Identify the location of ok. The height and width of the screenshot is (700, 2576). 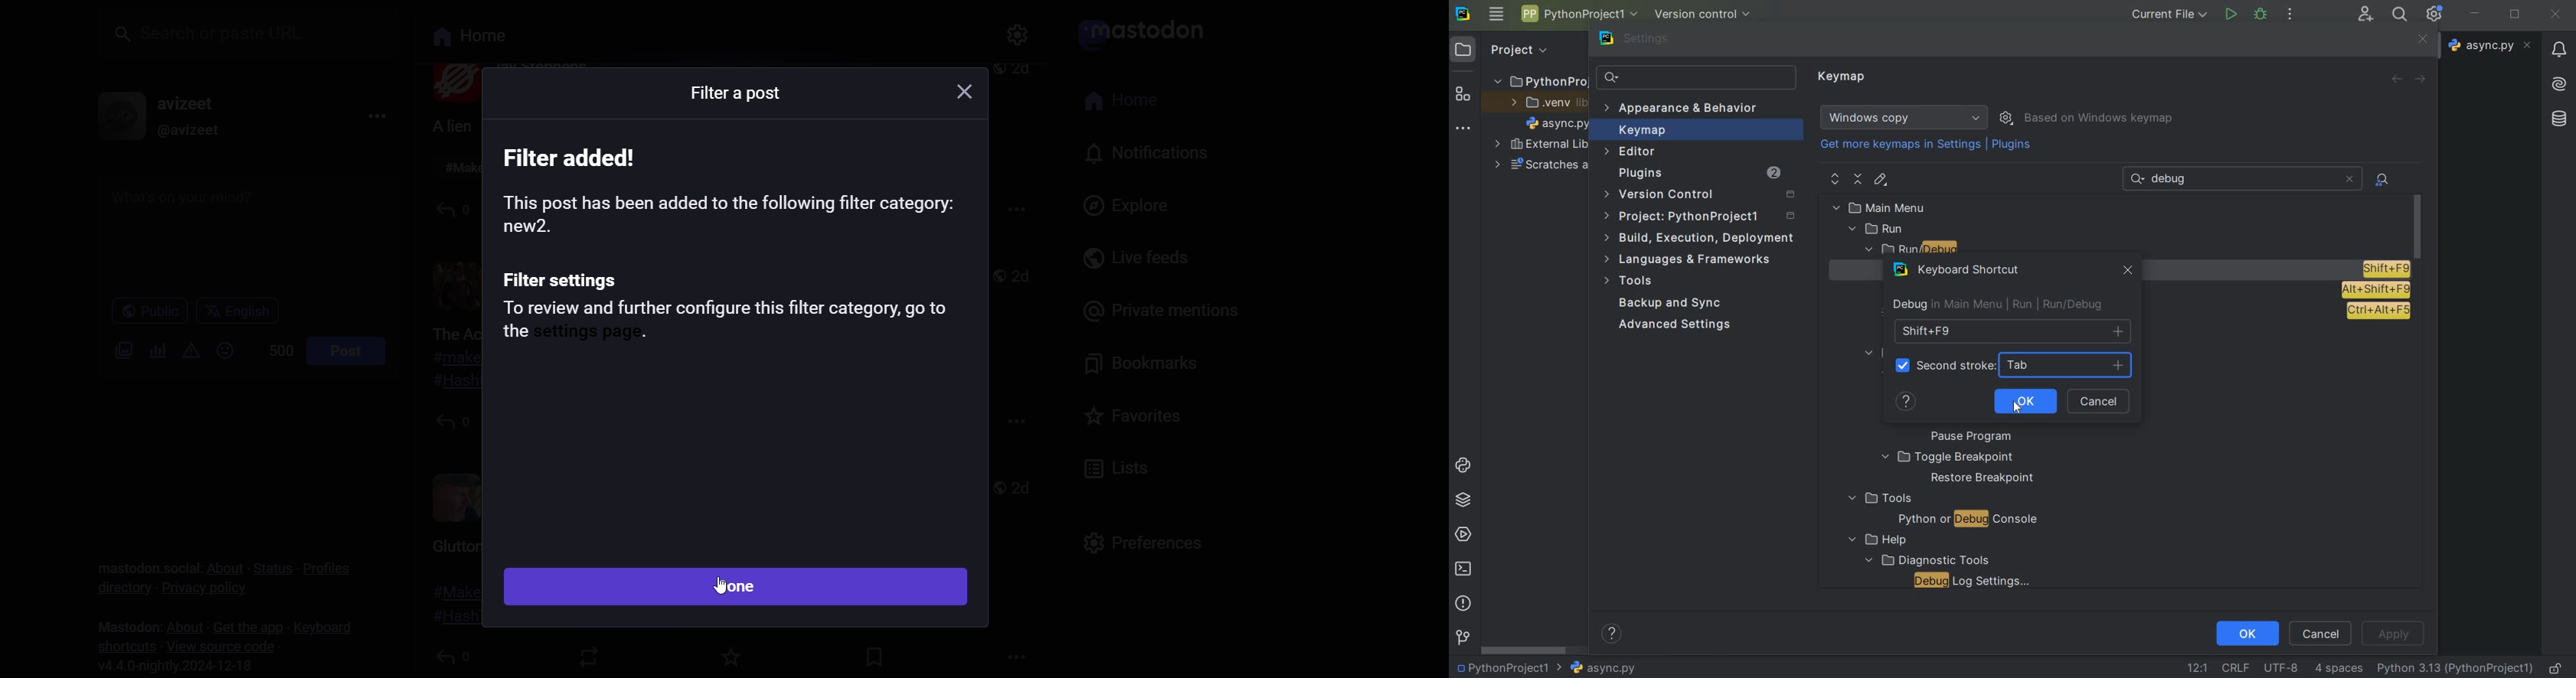
(2247, 632).